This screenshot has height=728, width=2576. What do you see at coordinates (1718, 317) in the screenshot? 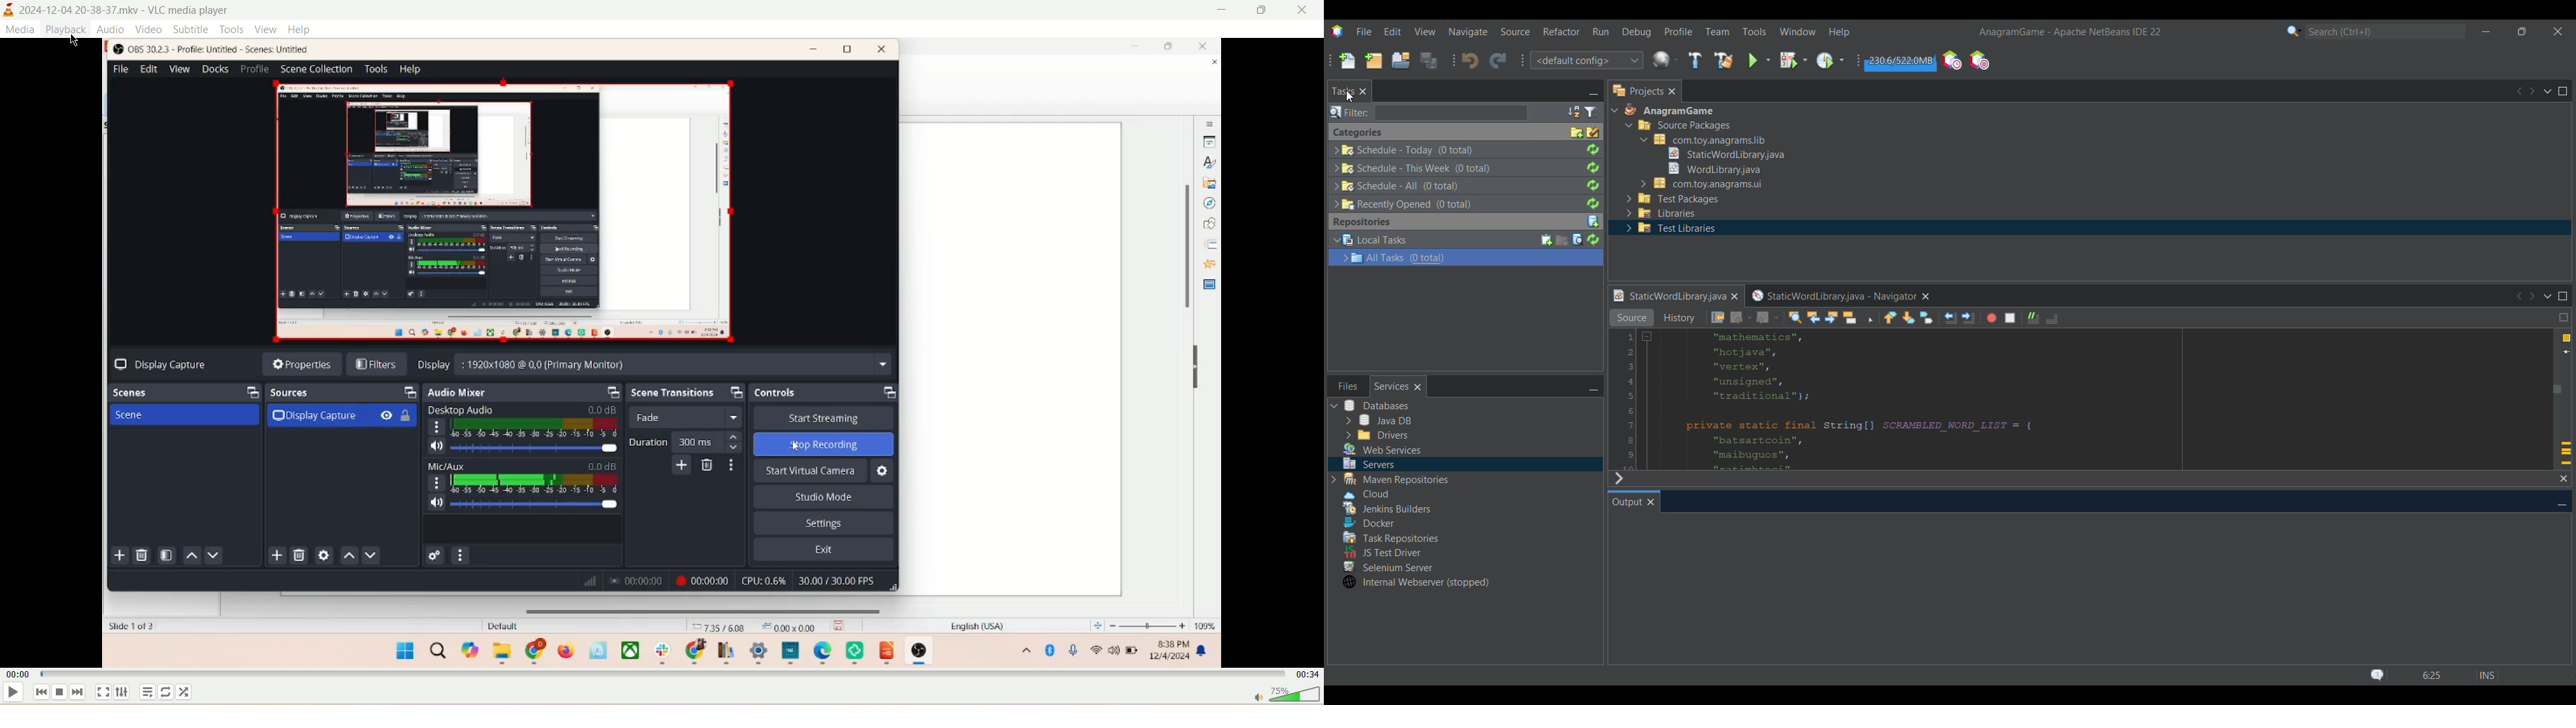
I see `Last edit` at bounding box center [1718, 317].